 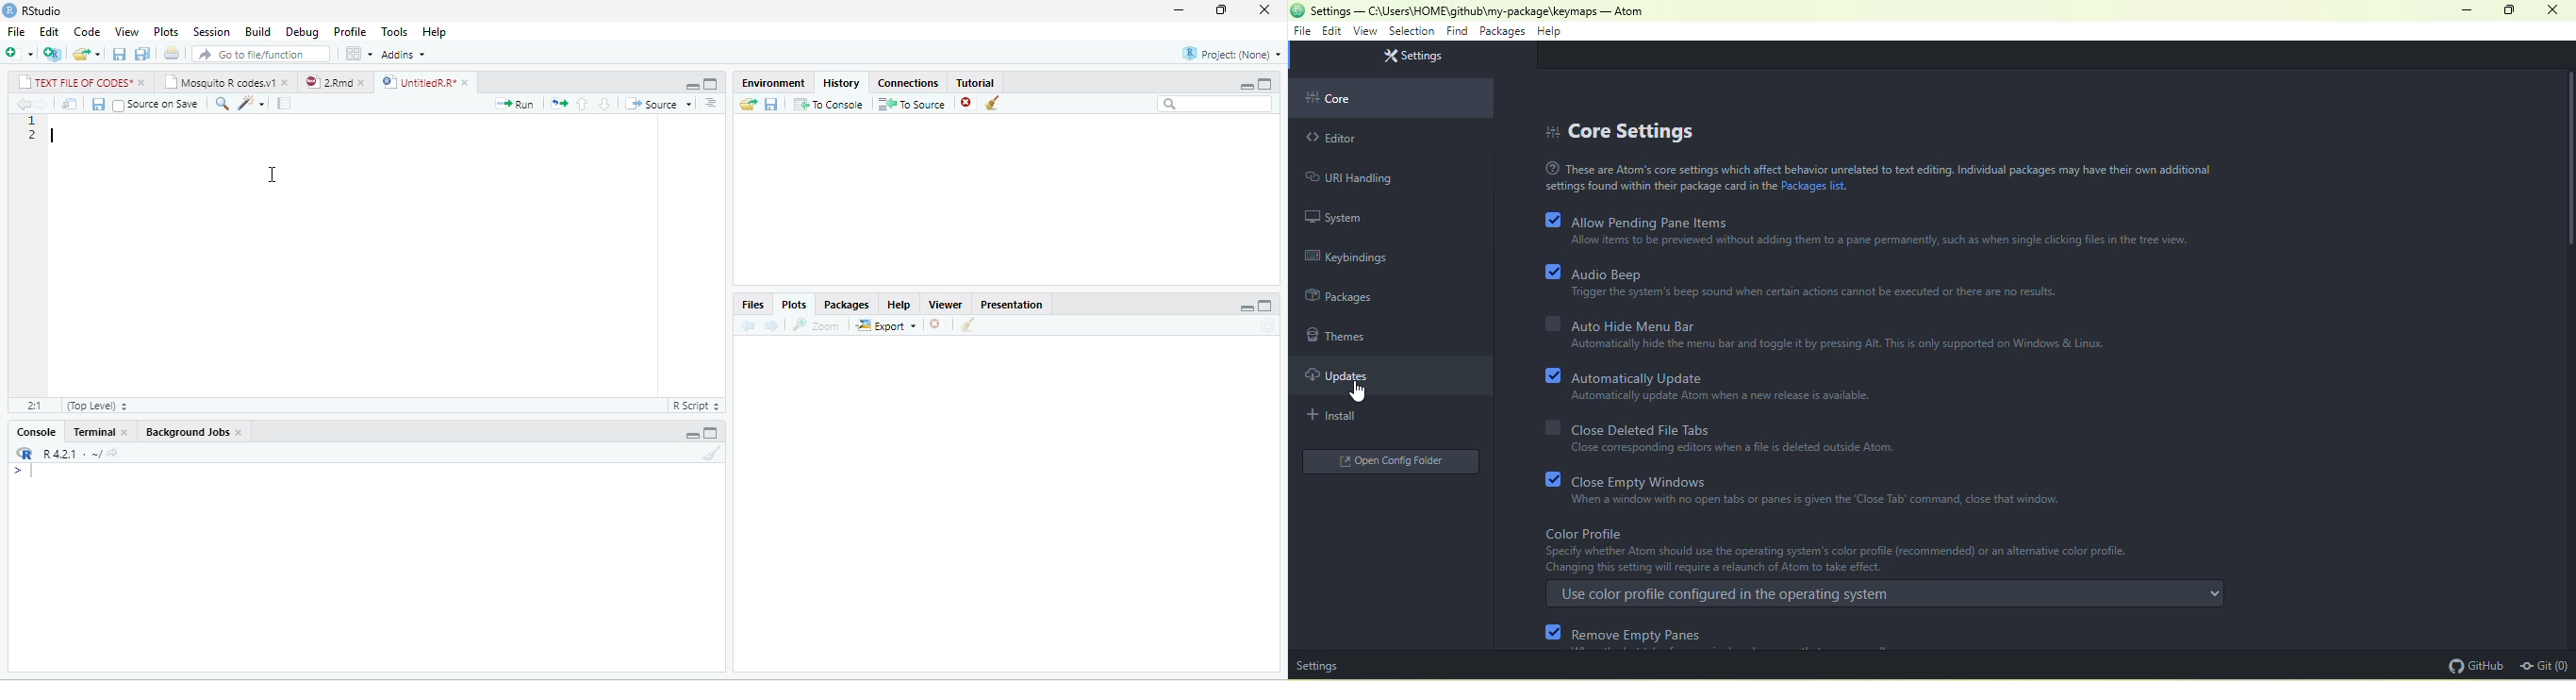 What do you see at coordinates (126, 431) in the screenshot?
I see `close` at bounding box center [126, 431].